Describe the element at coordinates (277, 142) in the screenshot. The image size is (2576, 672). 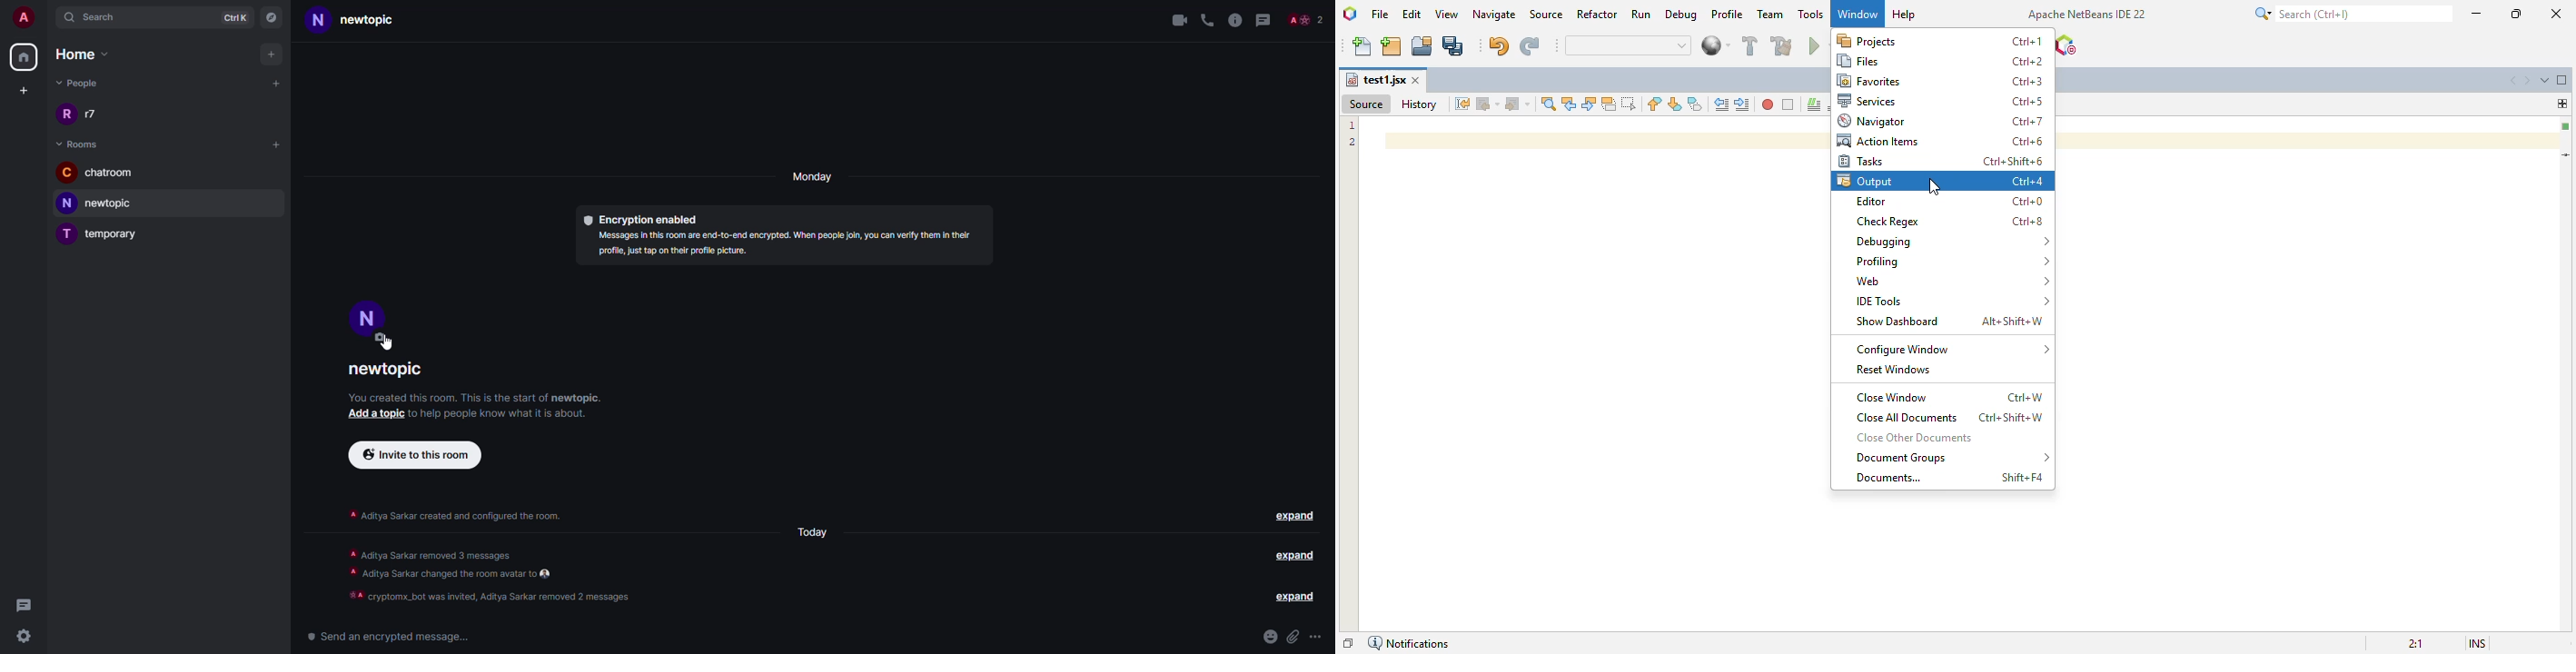
I see `add` at that location.